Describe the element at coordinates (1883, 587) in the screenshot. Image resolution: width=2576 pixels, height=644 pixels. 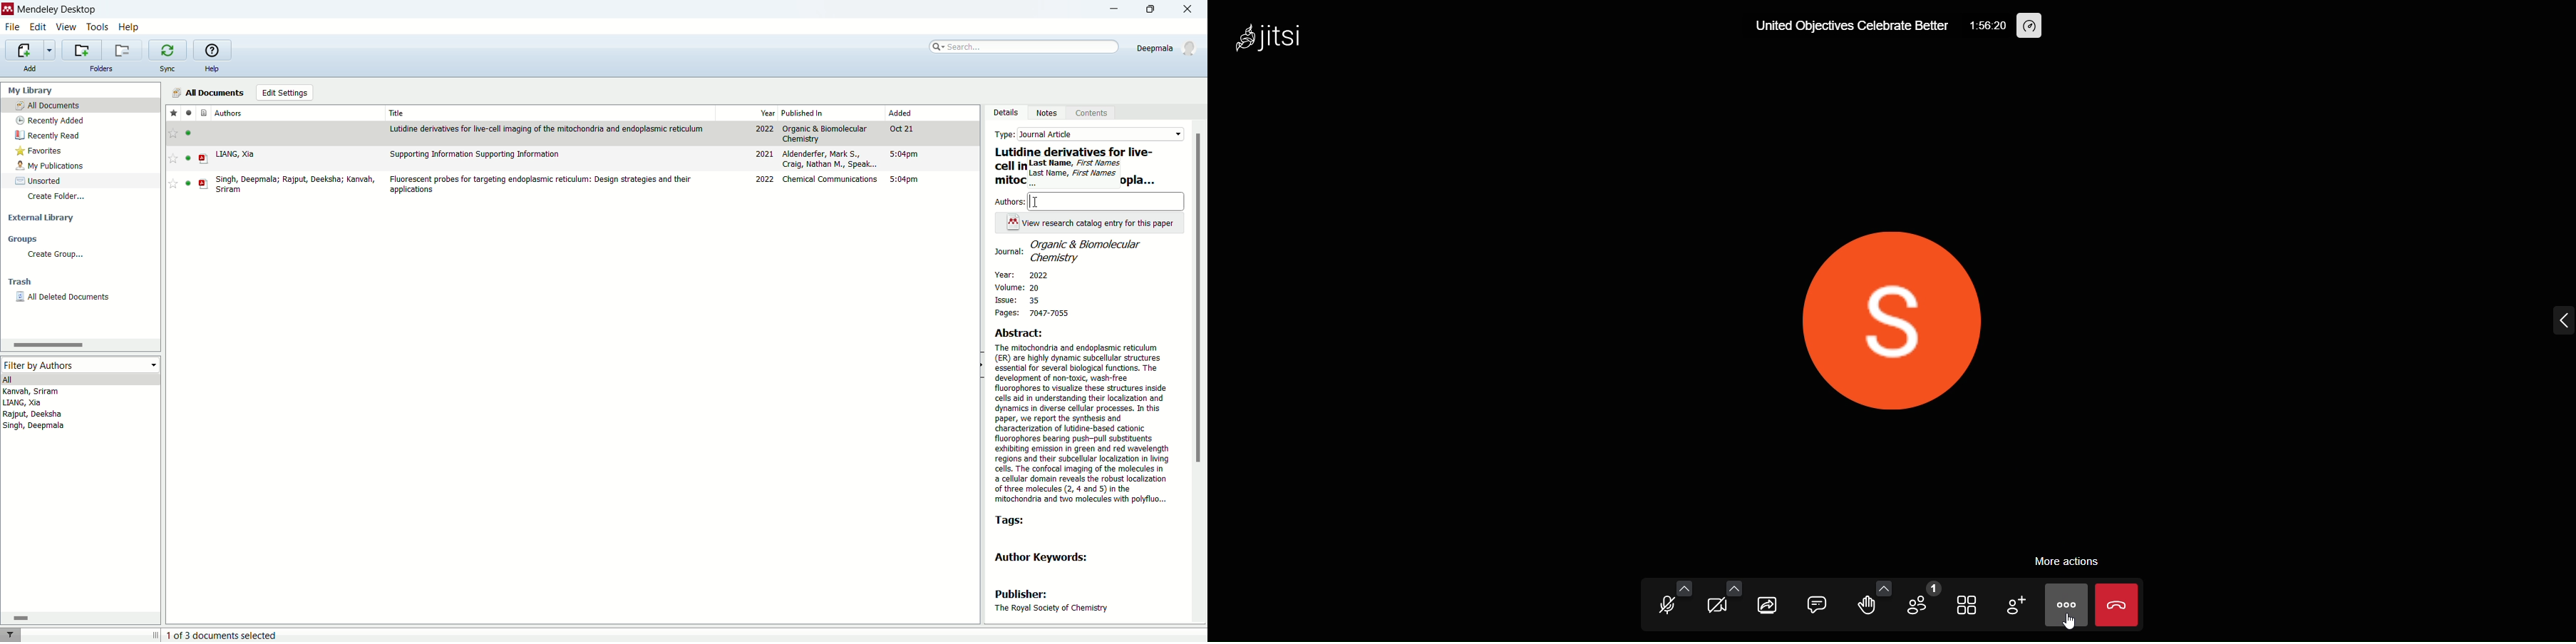
I see `more emoji` at that location.